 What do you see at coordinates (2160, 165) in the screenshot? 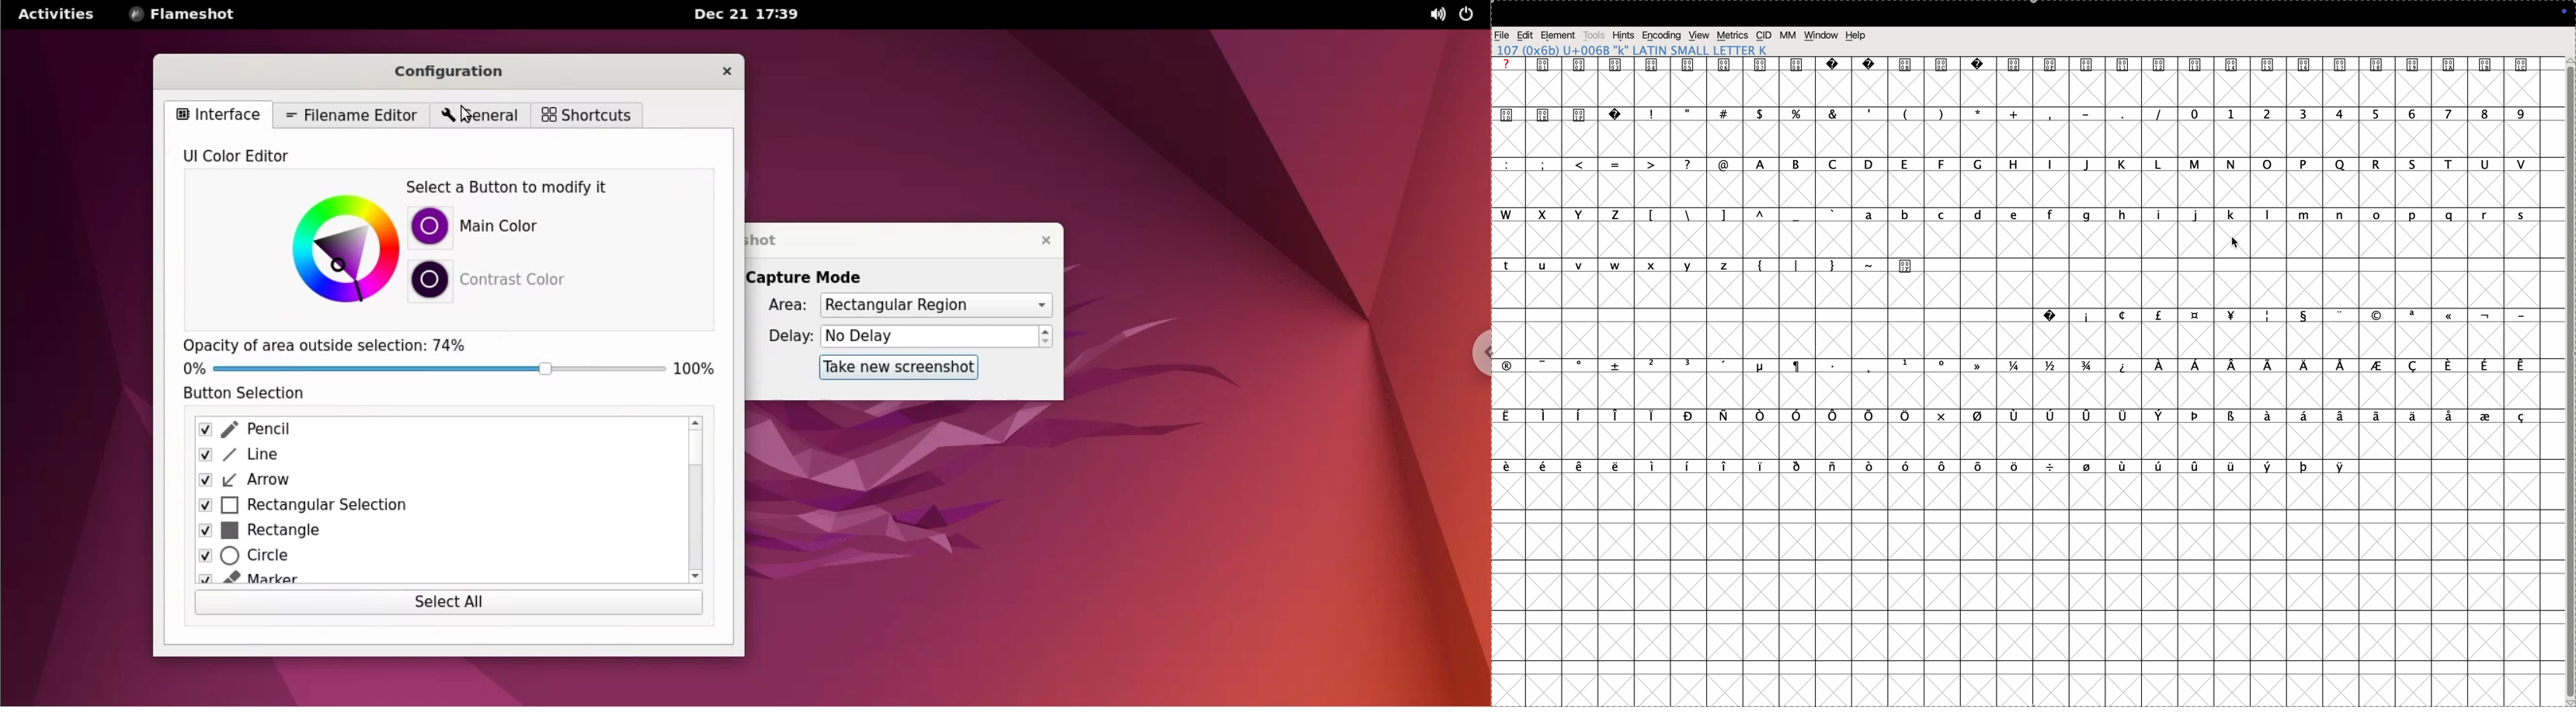
I see `l` at bounding box center [2160, 165].